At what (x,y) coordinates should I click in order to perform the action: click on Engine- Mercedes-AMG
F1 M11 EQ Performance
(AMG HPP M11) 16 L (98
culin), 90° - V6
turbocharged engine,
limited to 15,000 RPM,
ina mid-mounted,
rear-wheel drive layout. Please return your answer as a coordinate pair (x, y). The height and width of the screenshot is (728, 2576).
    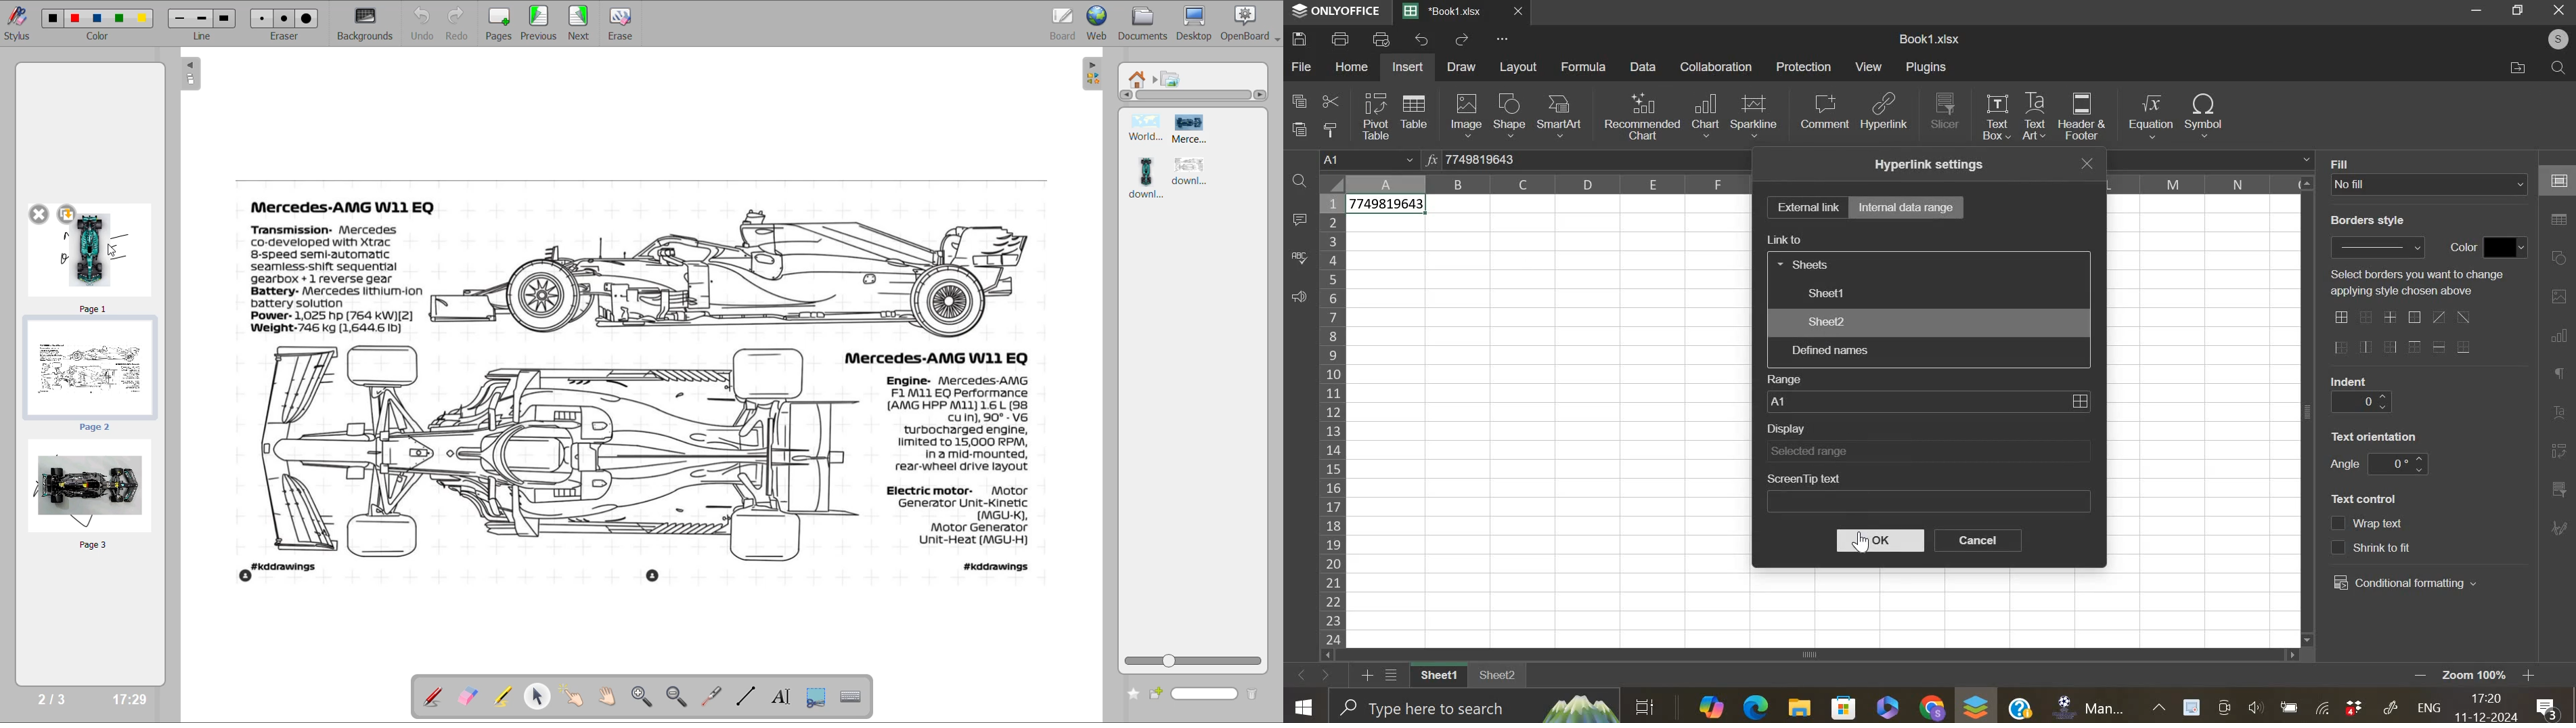
    Looking at the image, I should click on (955, 424).